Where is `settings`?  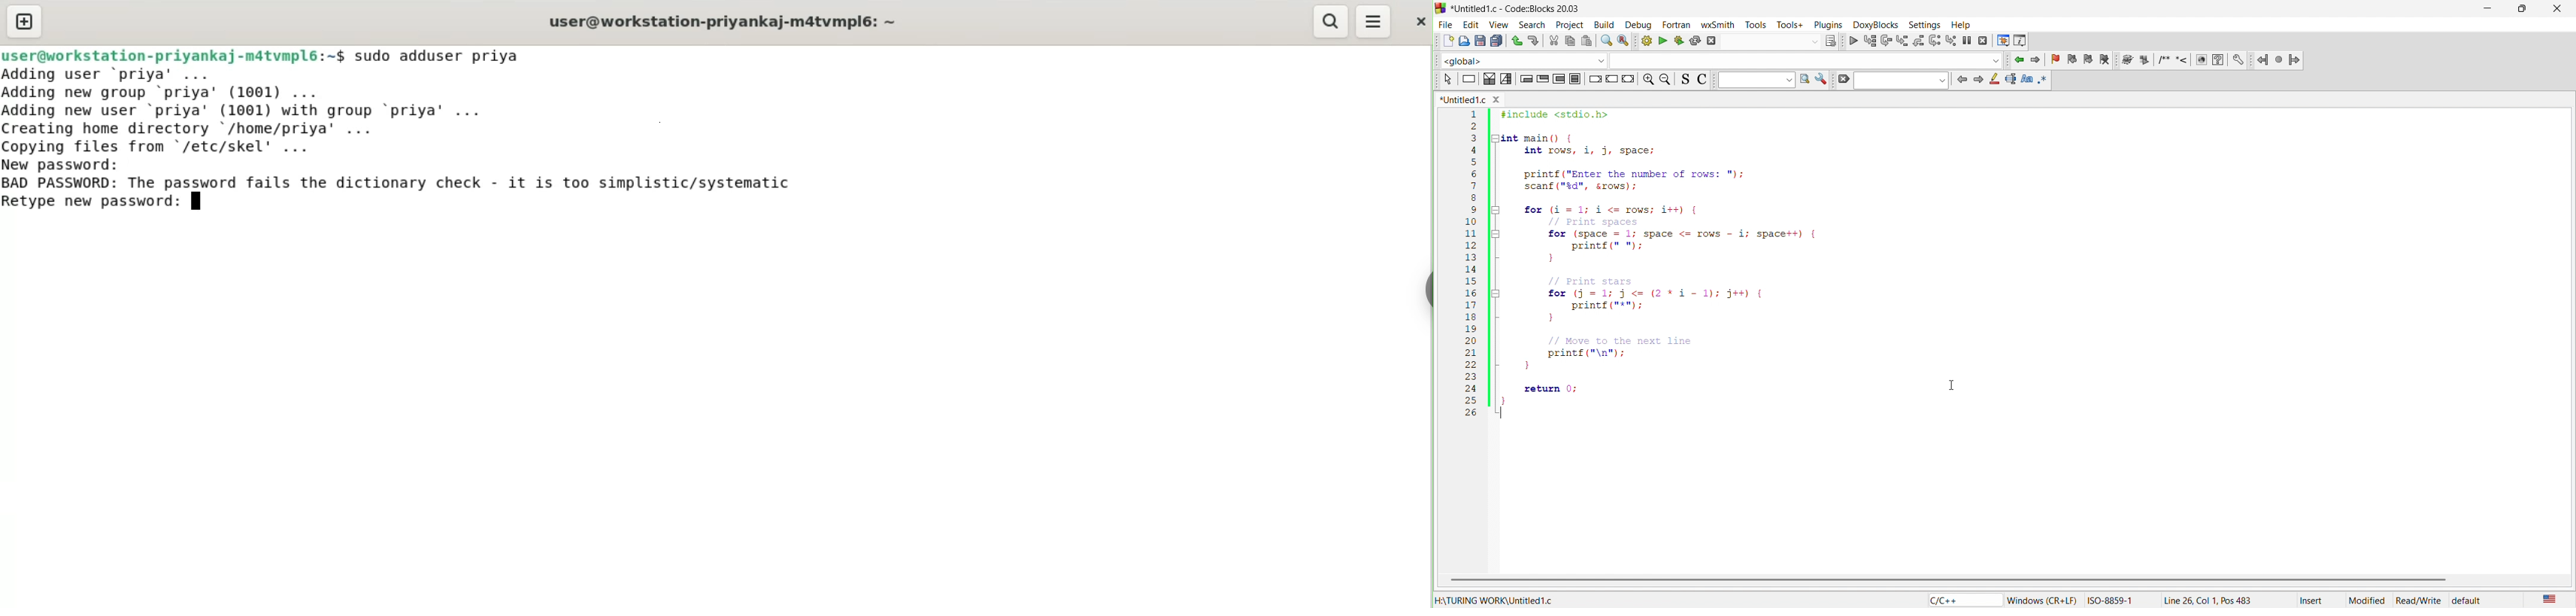 settings is located at coordinates (1925, 22).